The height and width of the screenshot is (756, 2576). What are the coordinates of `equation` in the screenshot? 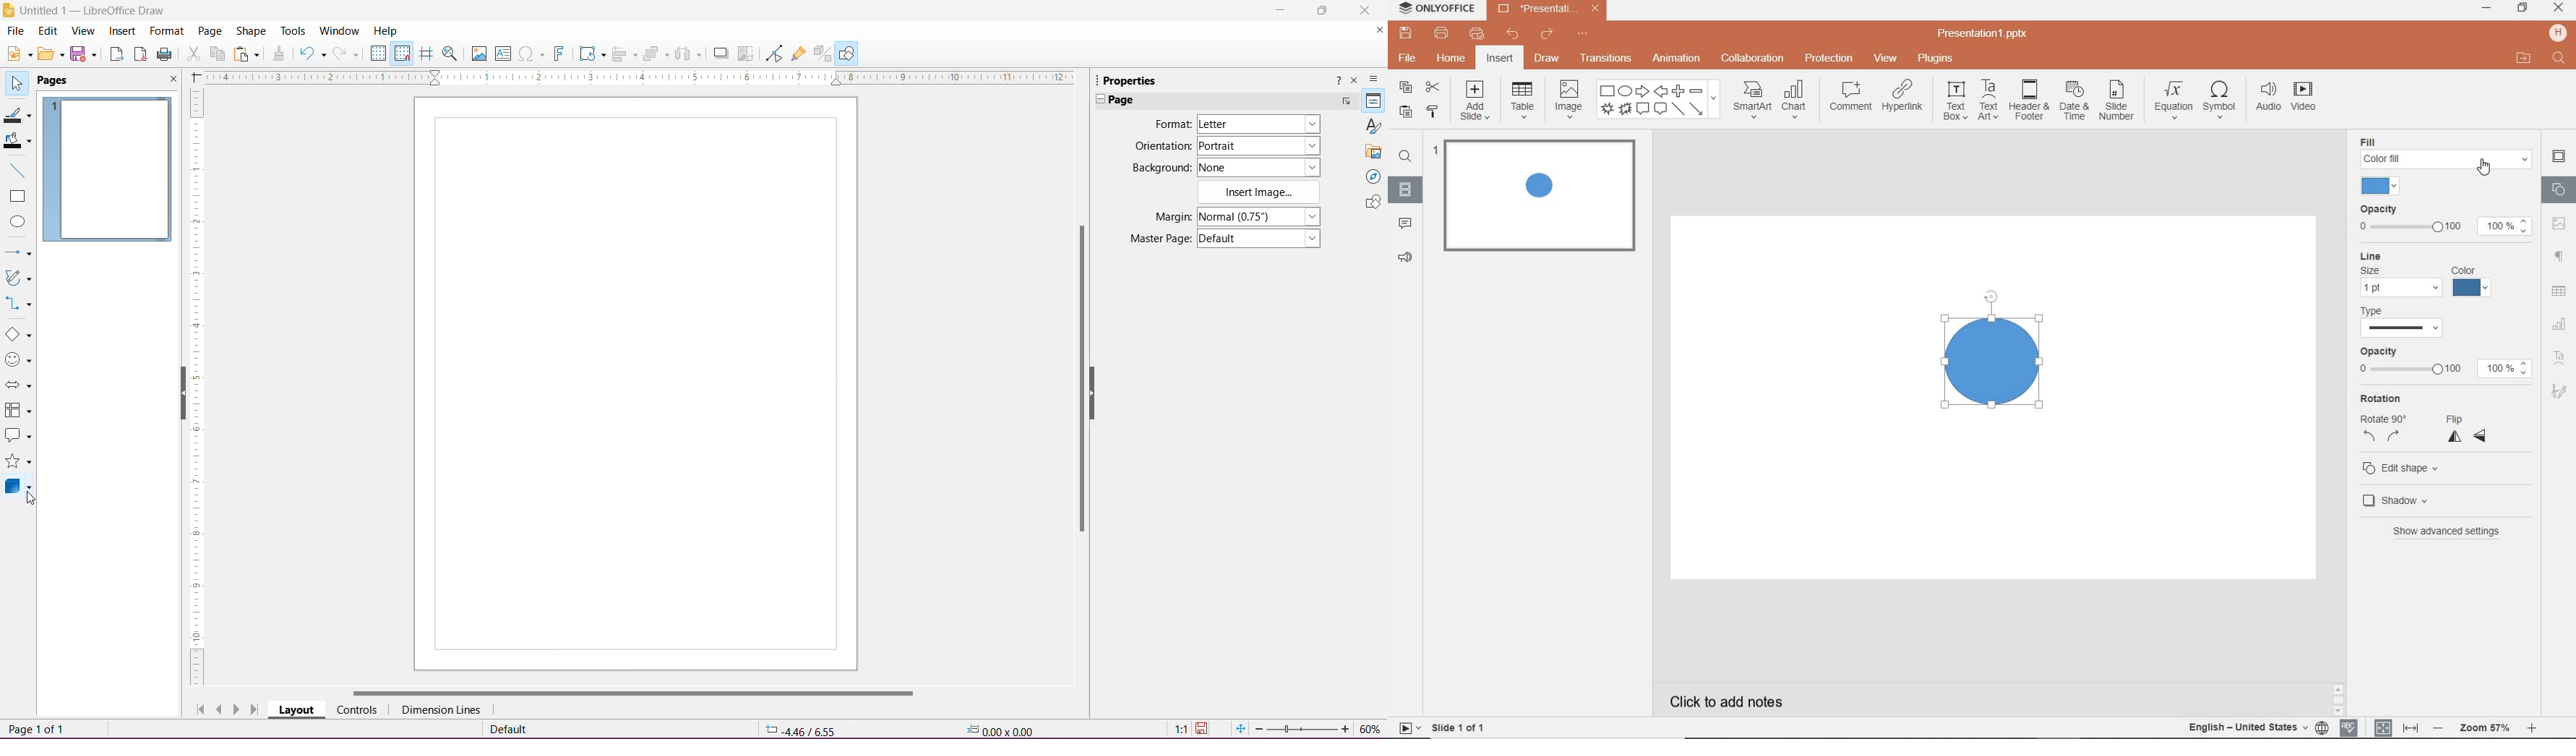 It's located at (2172, 100).